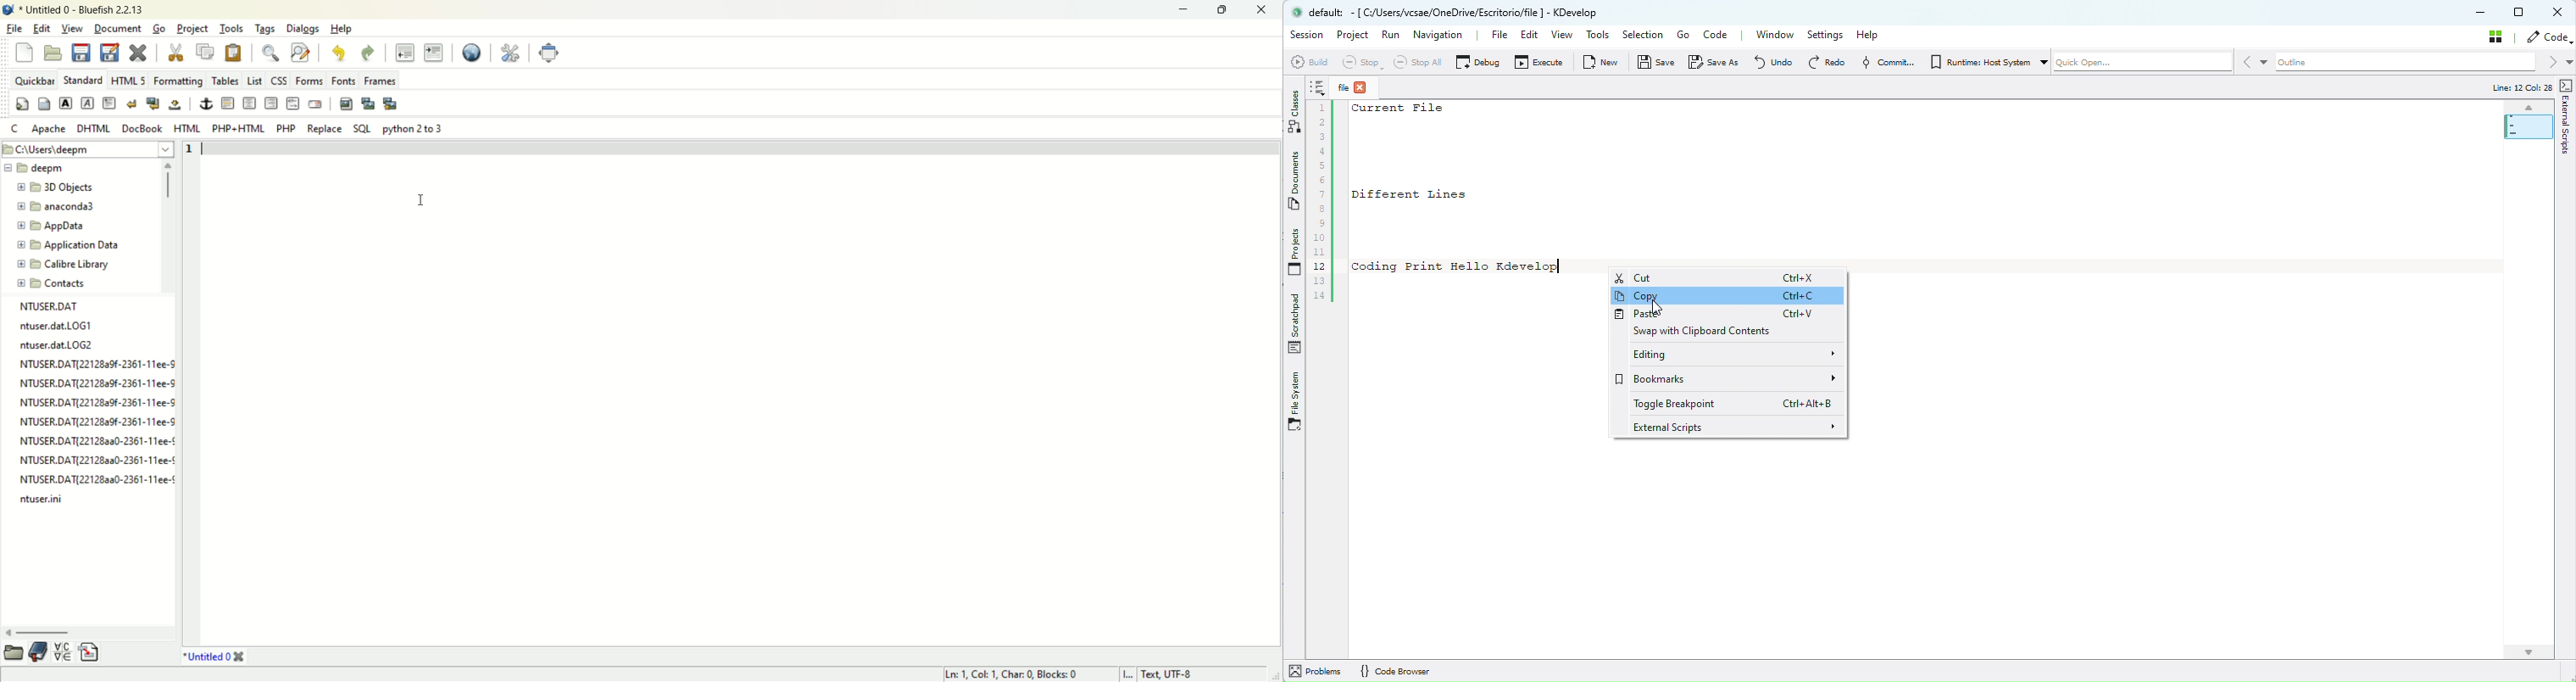 The height and width of the screenshot is (700, 2576). Describe the element at coordinates (315, 104) in the screenshot. I see `email` at that location.